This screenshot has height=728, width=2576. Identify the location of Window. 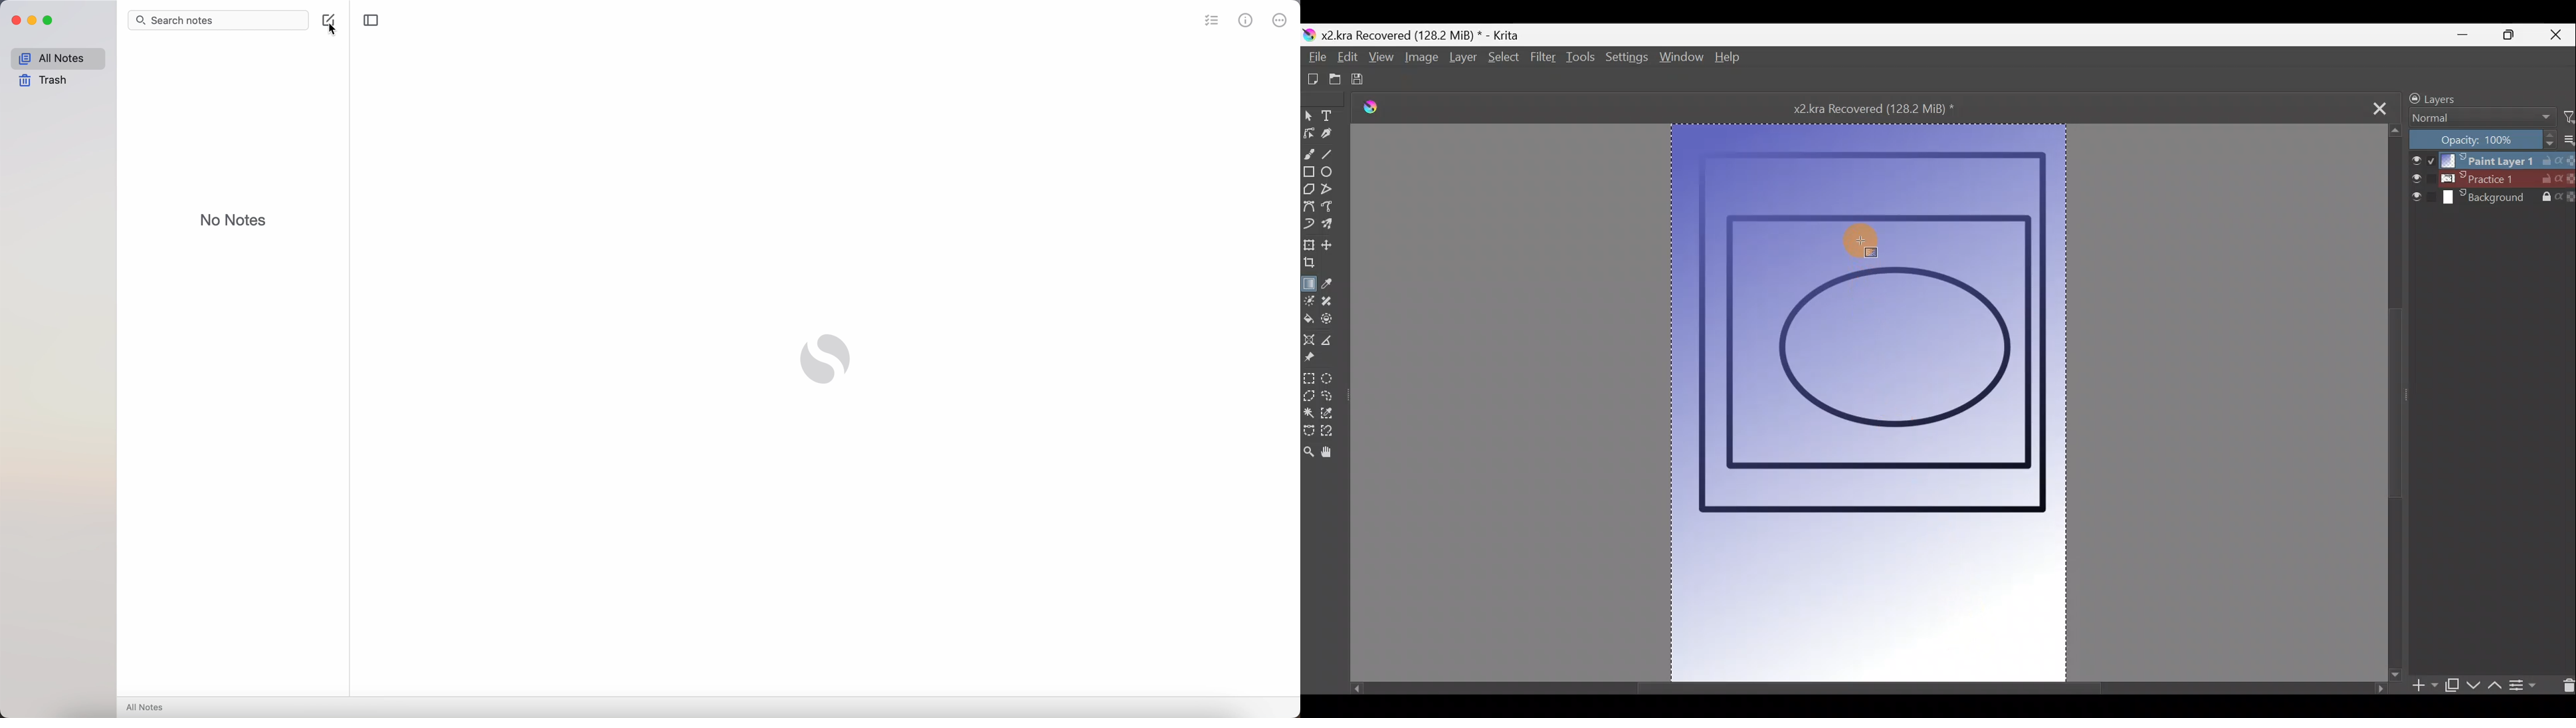
(1682, 60).